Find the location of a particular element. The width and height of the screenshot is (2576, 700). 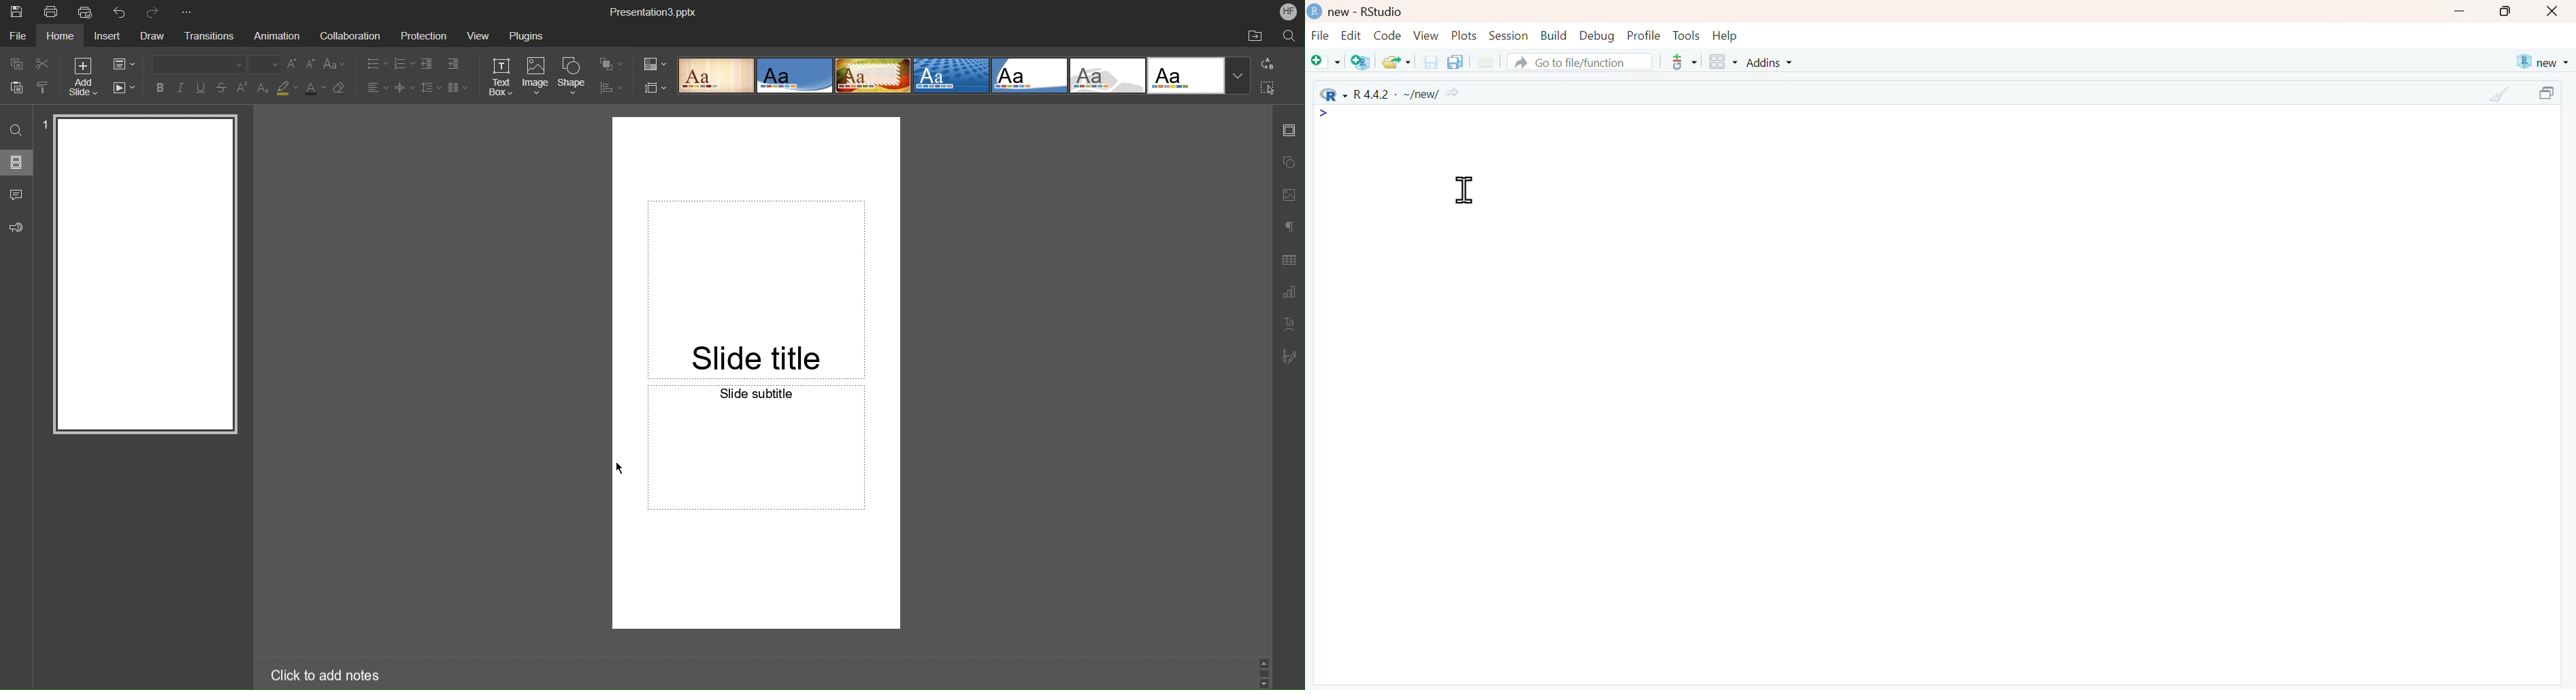

Slides is located at coordinates (16, 162).